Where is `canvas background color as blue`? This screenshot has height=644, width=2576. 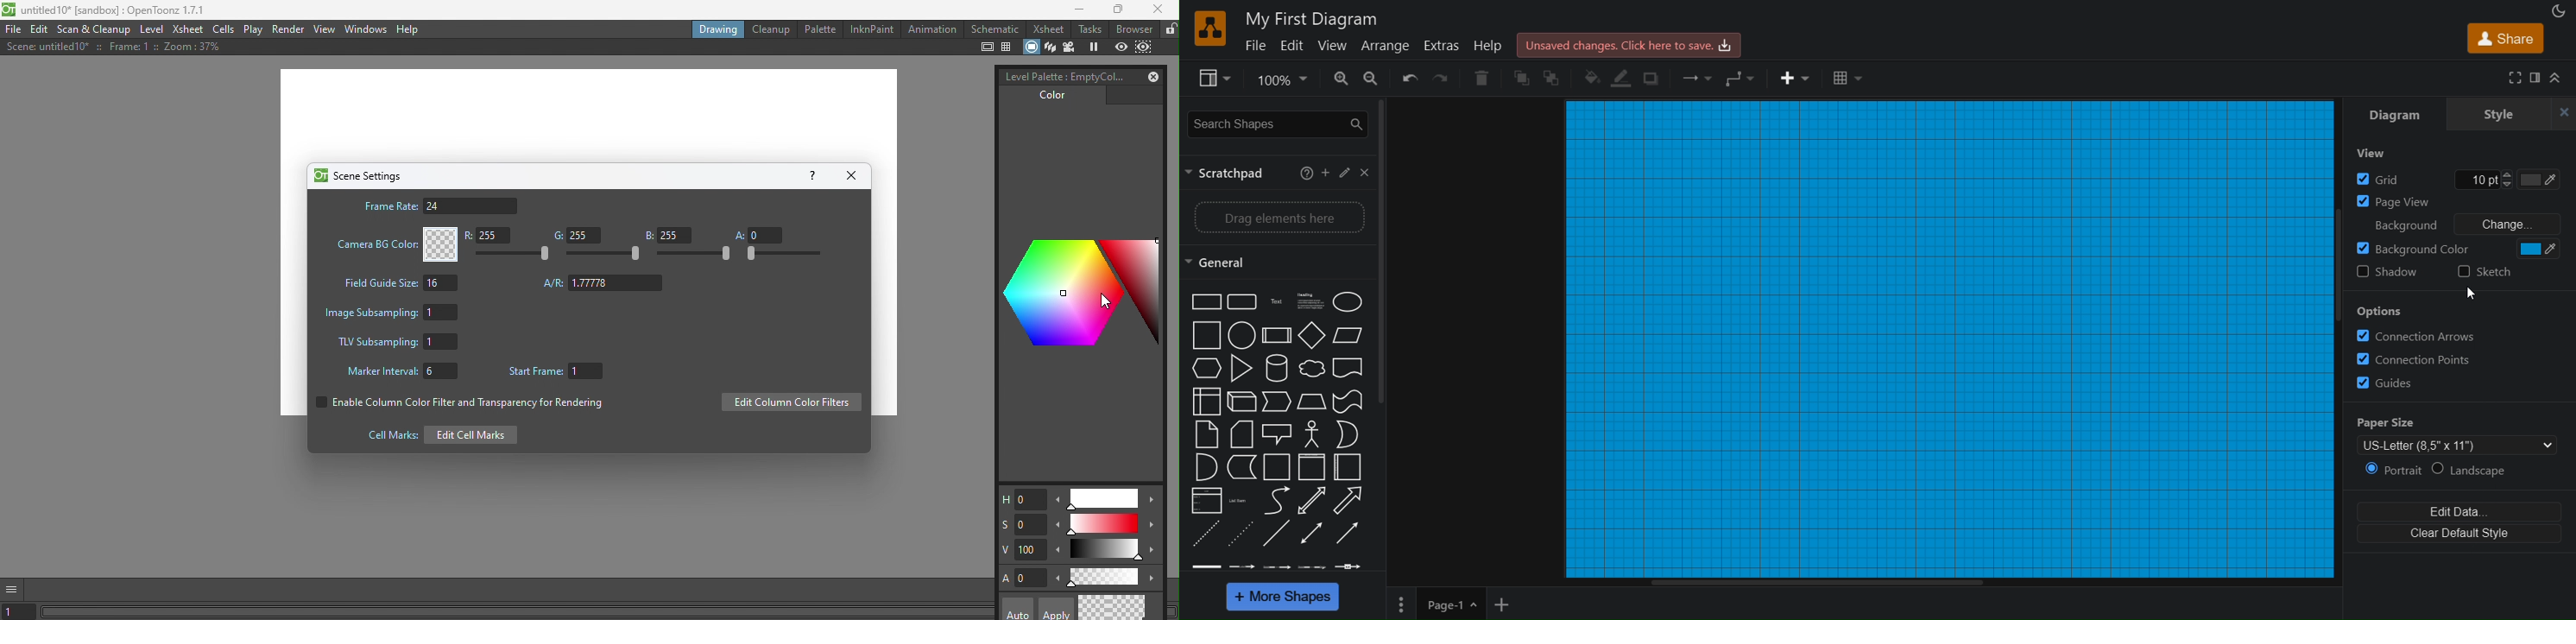 canvas background color as blue is located at coordinates (1947, 341).